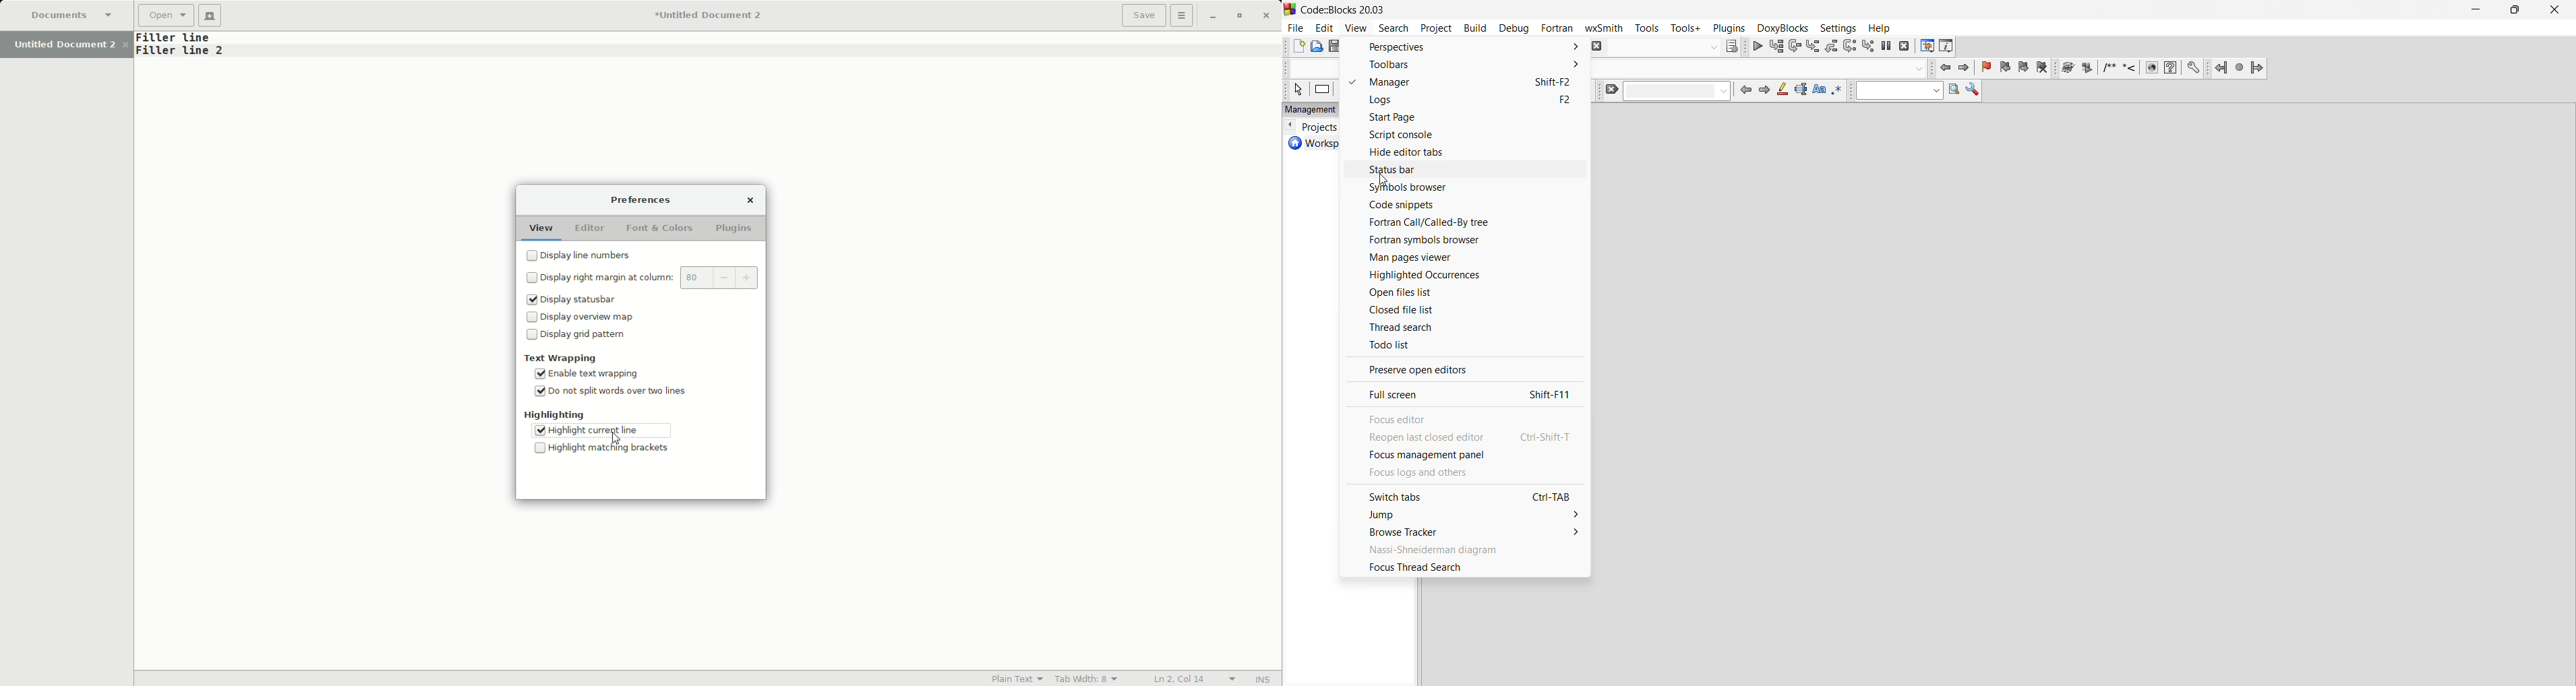  What do you see at coordinates (1837, 27) in the screenshot?
I see `settings` at bounding box center [1837, 27].